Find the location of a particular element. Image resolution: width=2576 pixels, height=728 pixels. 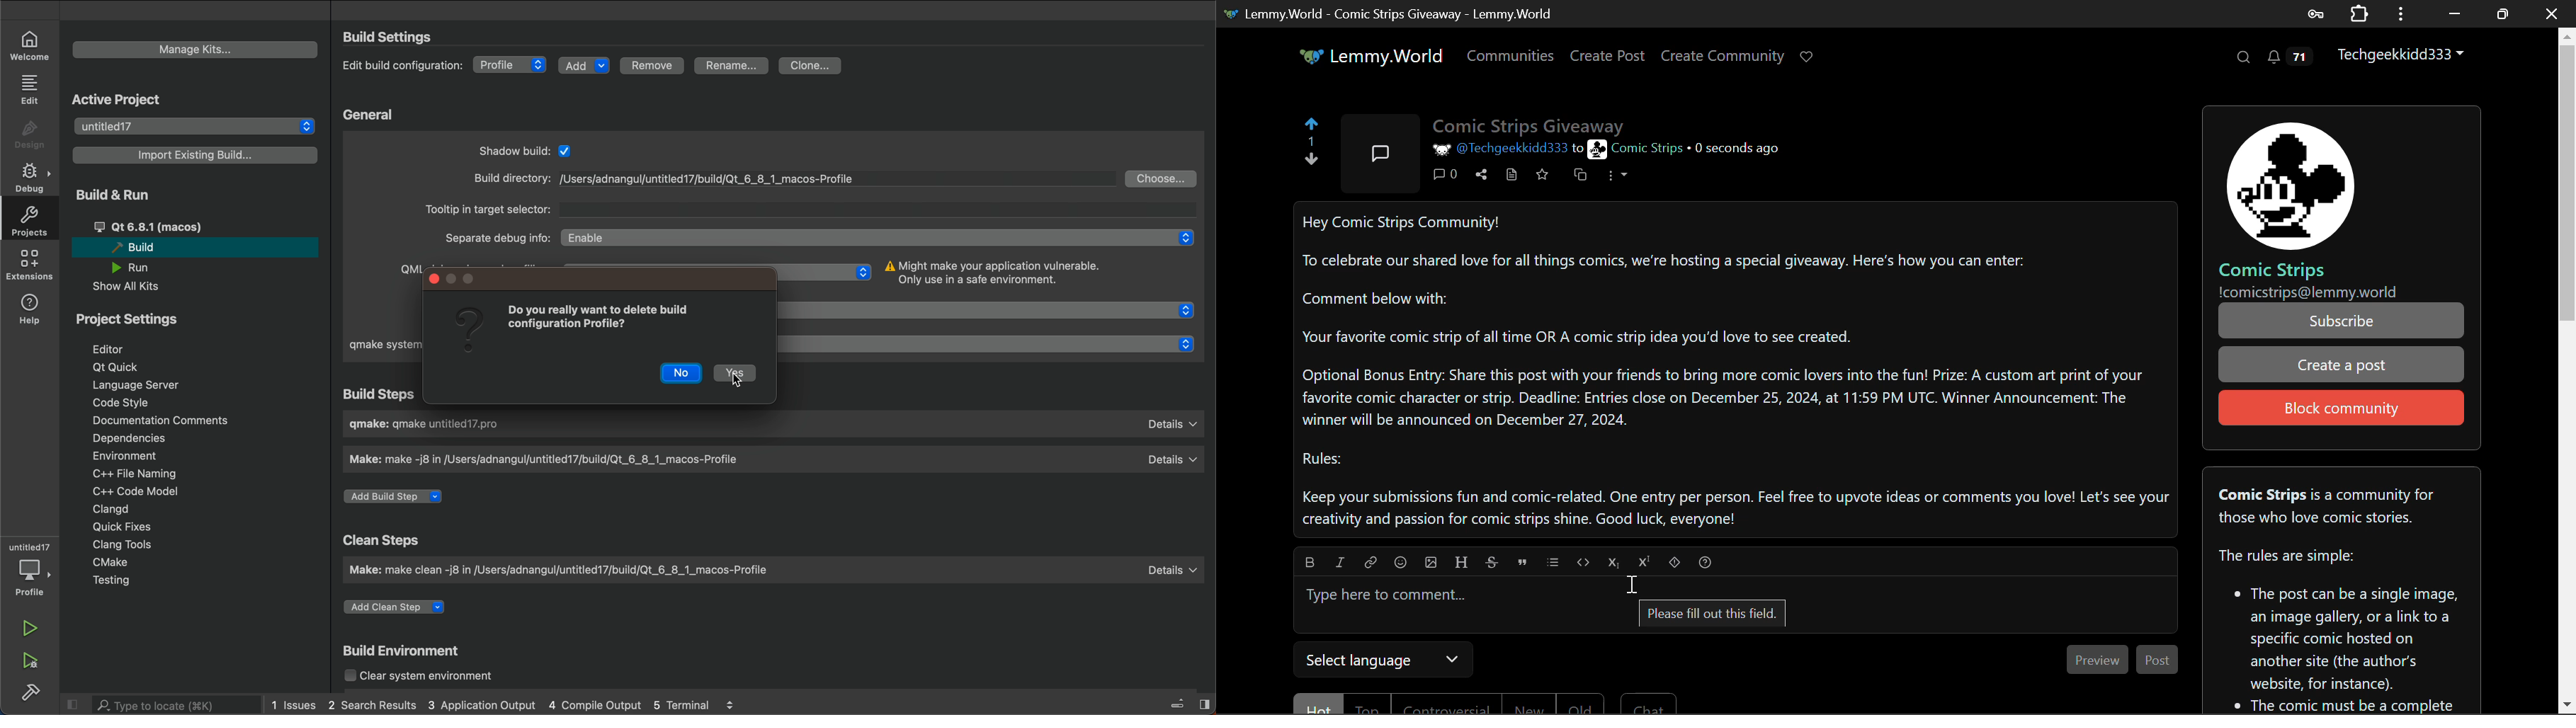

code style is located at coordinates (129, 404).